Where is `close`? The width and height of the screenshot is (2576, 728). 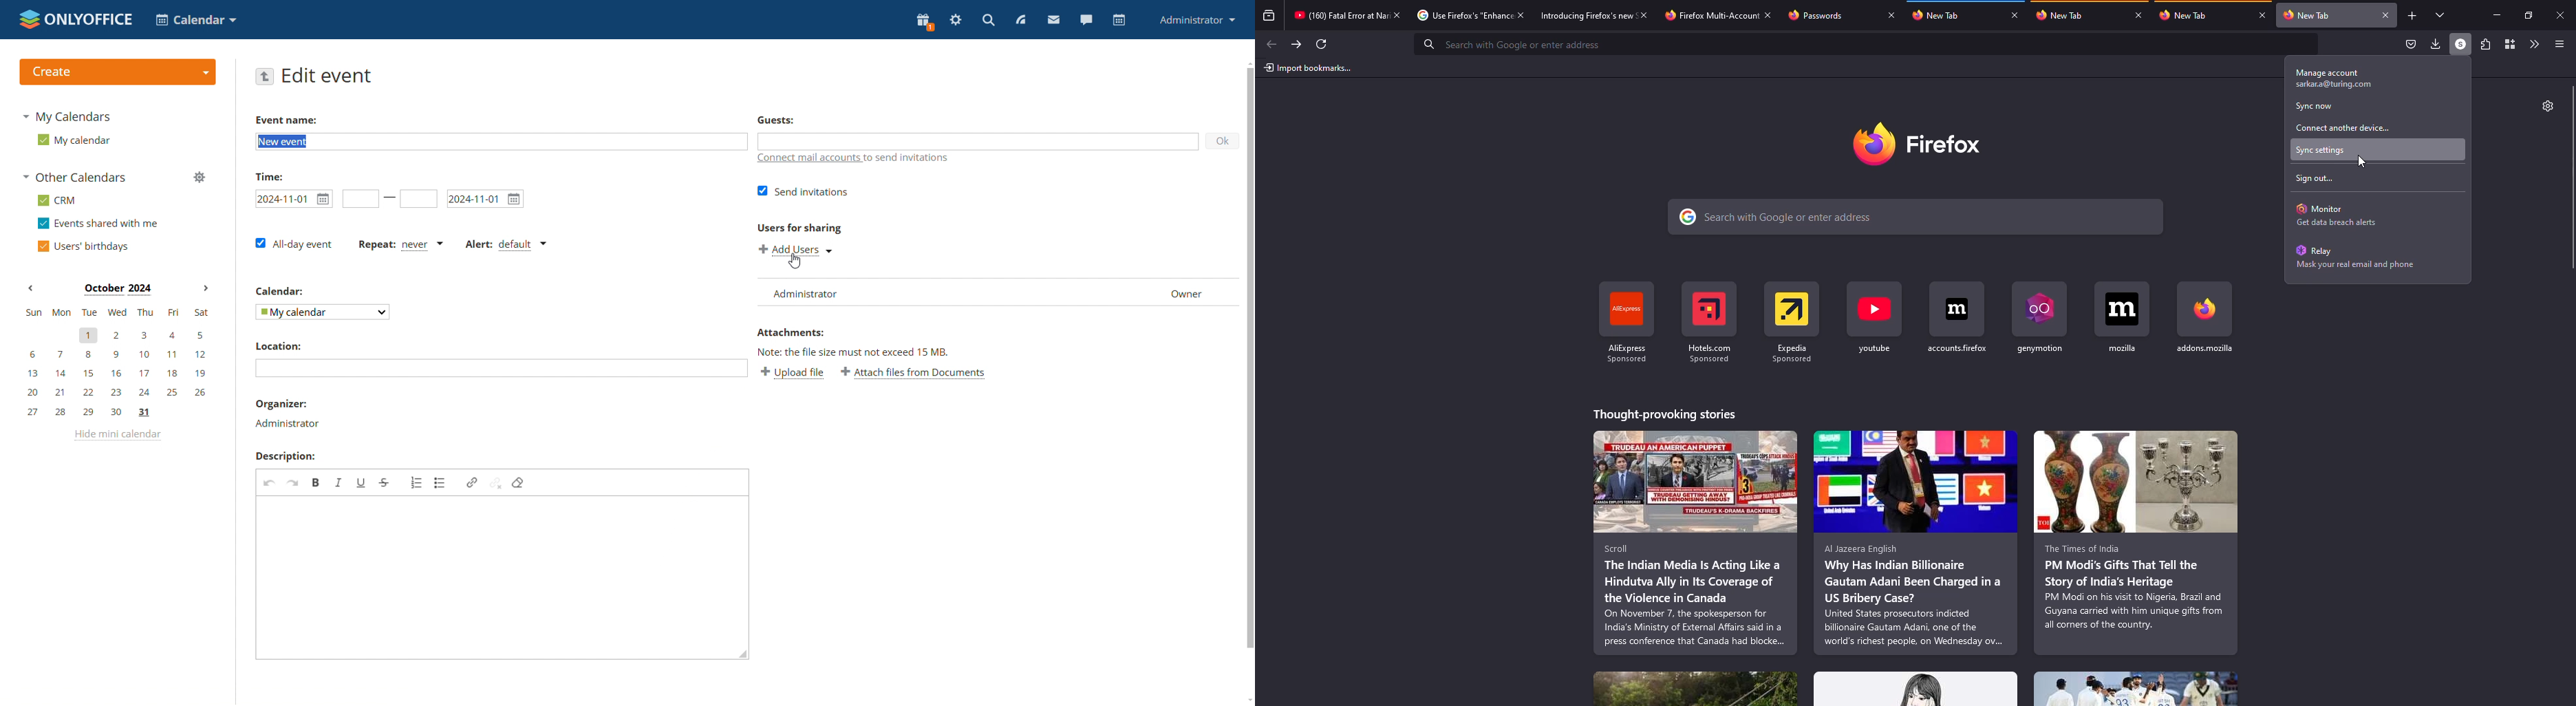 close is located at coordinates (2137, 16).